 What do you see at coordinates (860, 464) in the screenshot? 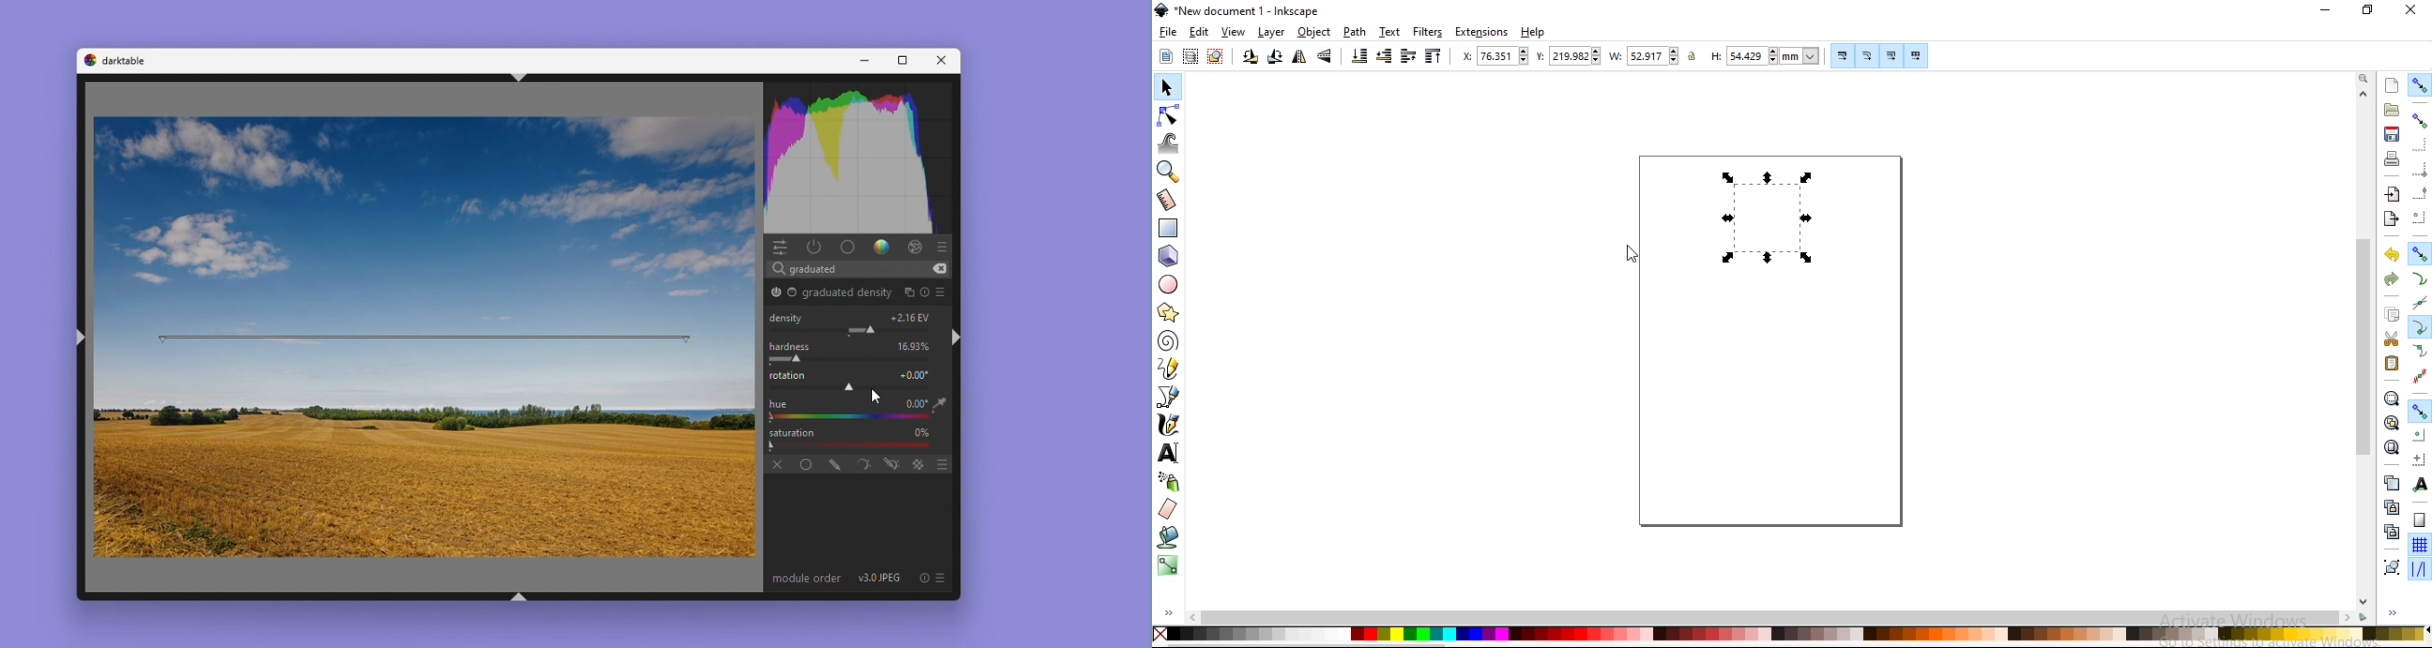
I see `parametric mask` at bounding box center [860, 464].